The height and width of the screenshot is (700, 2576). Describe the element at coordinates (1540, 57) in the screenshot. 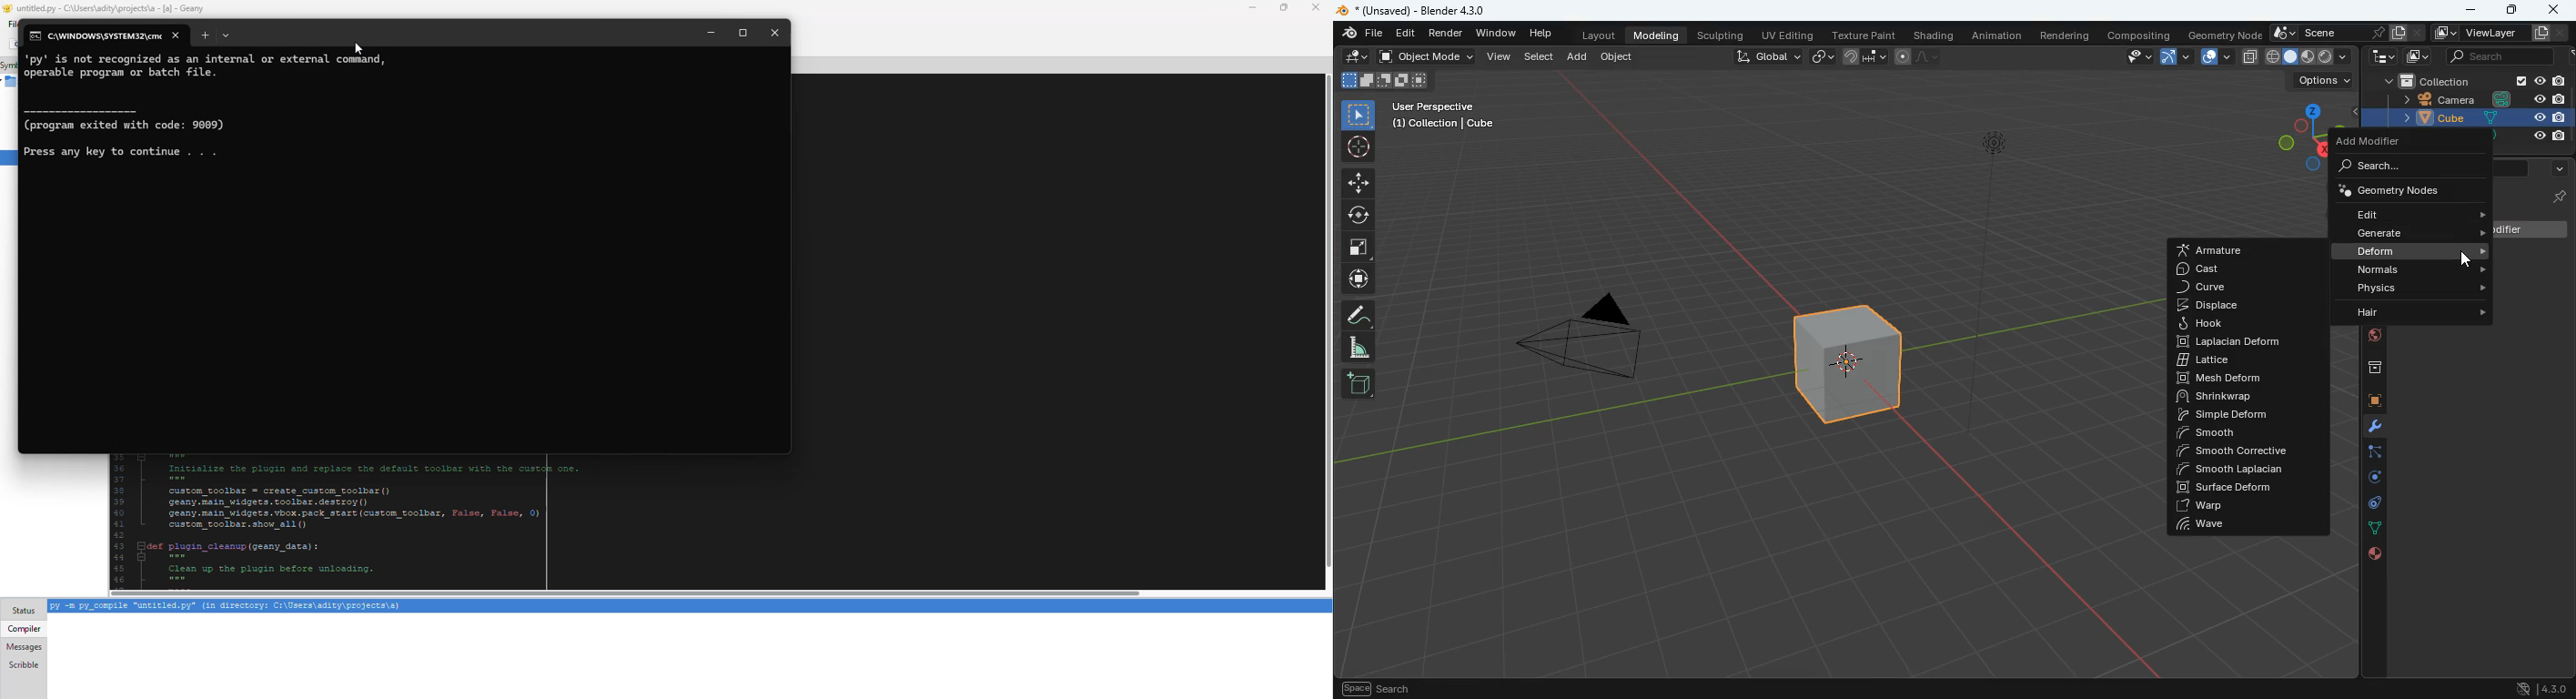

I see `select` at that location.